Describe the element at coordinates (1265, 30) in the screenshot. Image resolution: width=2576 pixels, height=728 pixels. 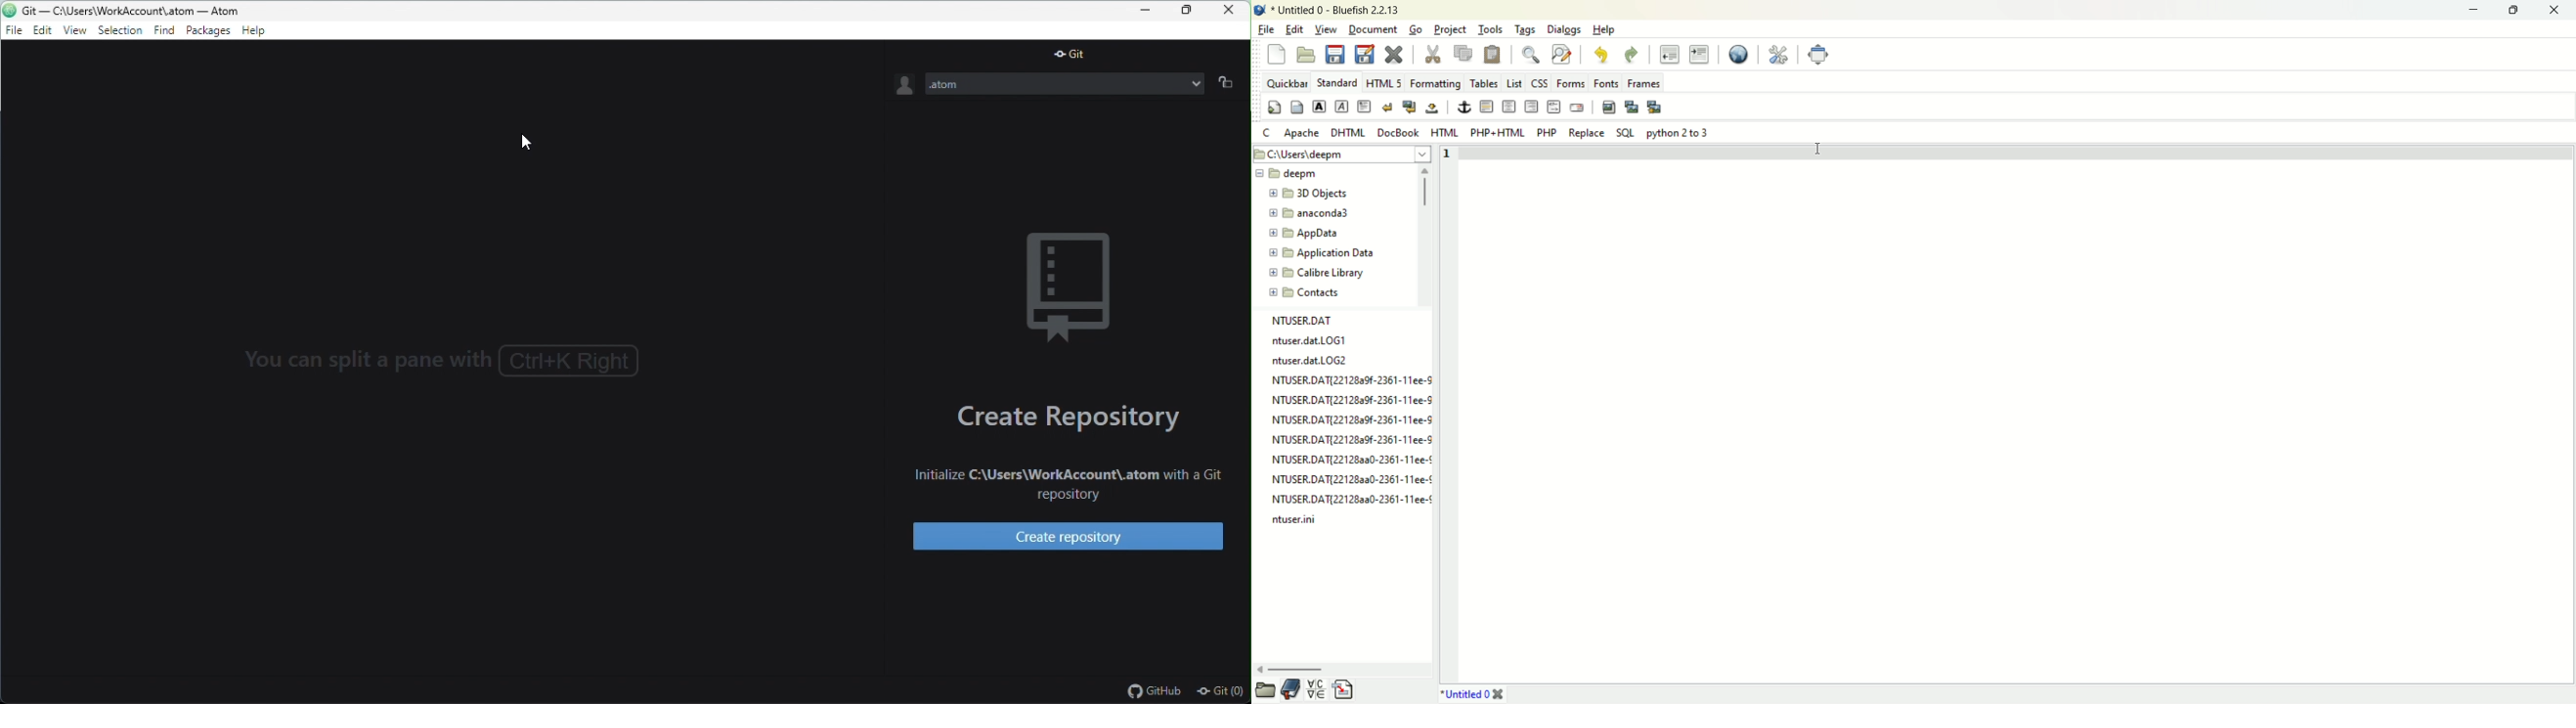
I see `file` at that location.